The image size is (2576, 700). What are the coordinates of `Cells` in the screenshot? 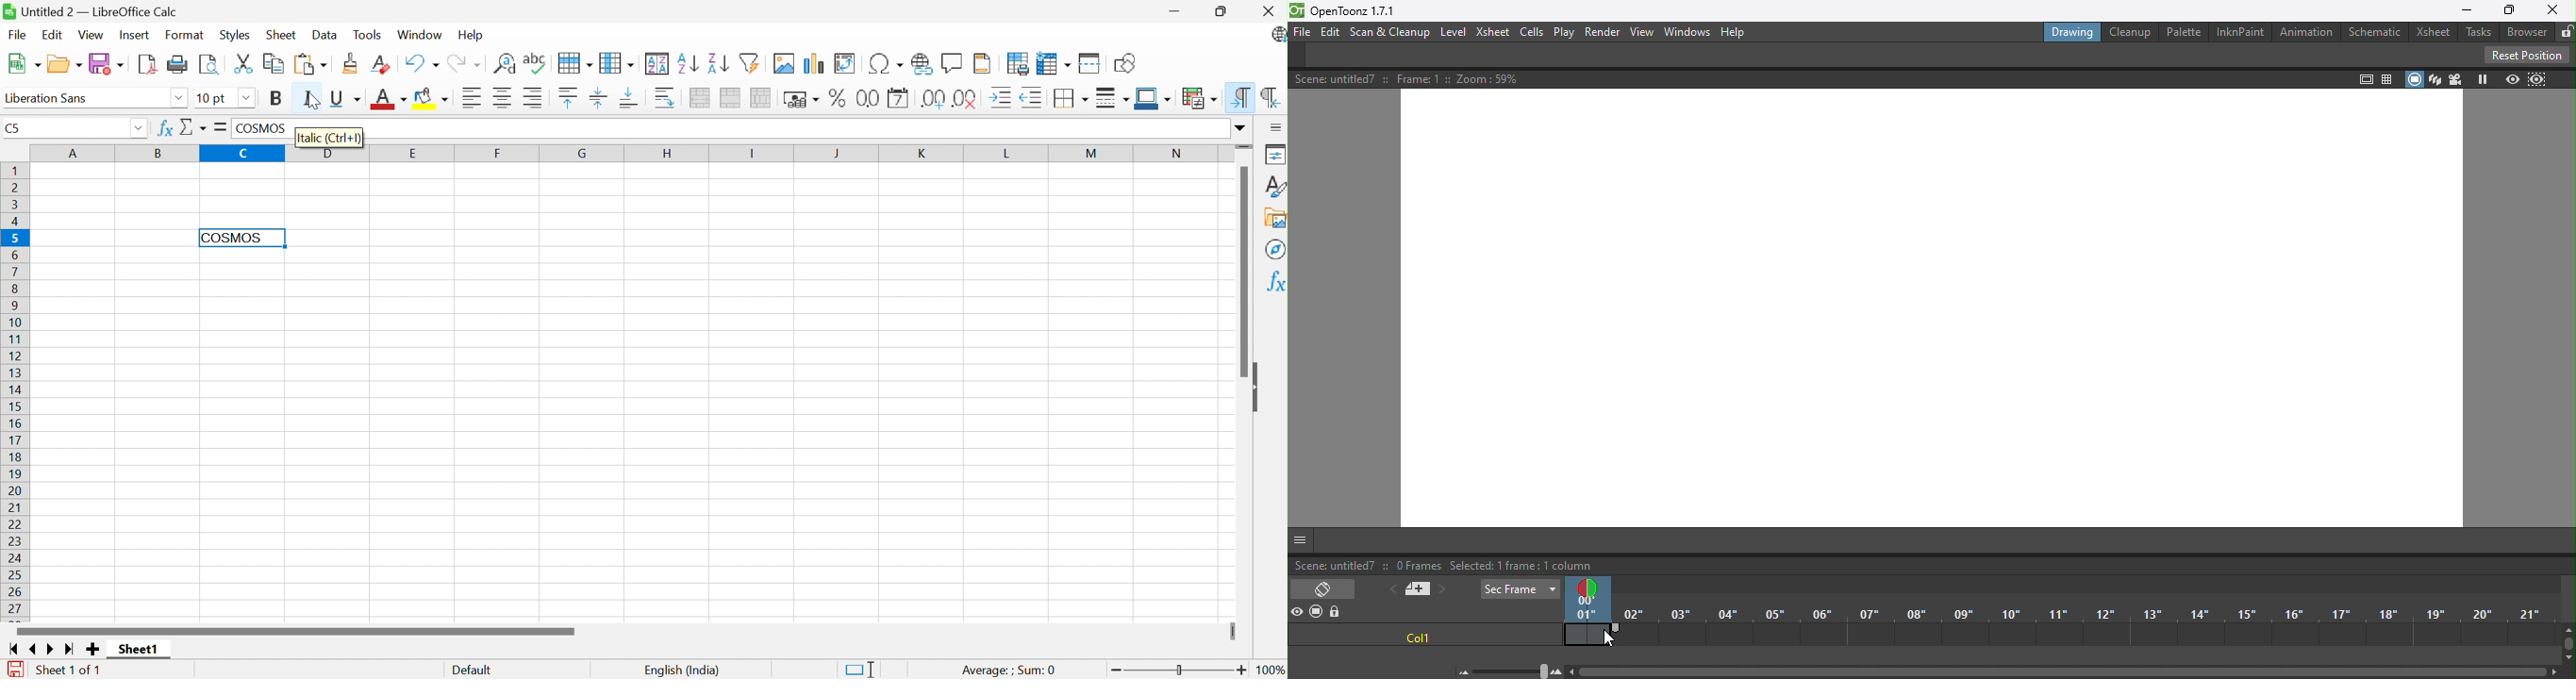 It's located at (1531, 33).